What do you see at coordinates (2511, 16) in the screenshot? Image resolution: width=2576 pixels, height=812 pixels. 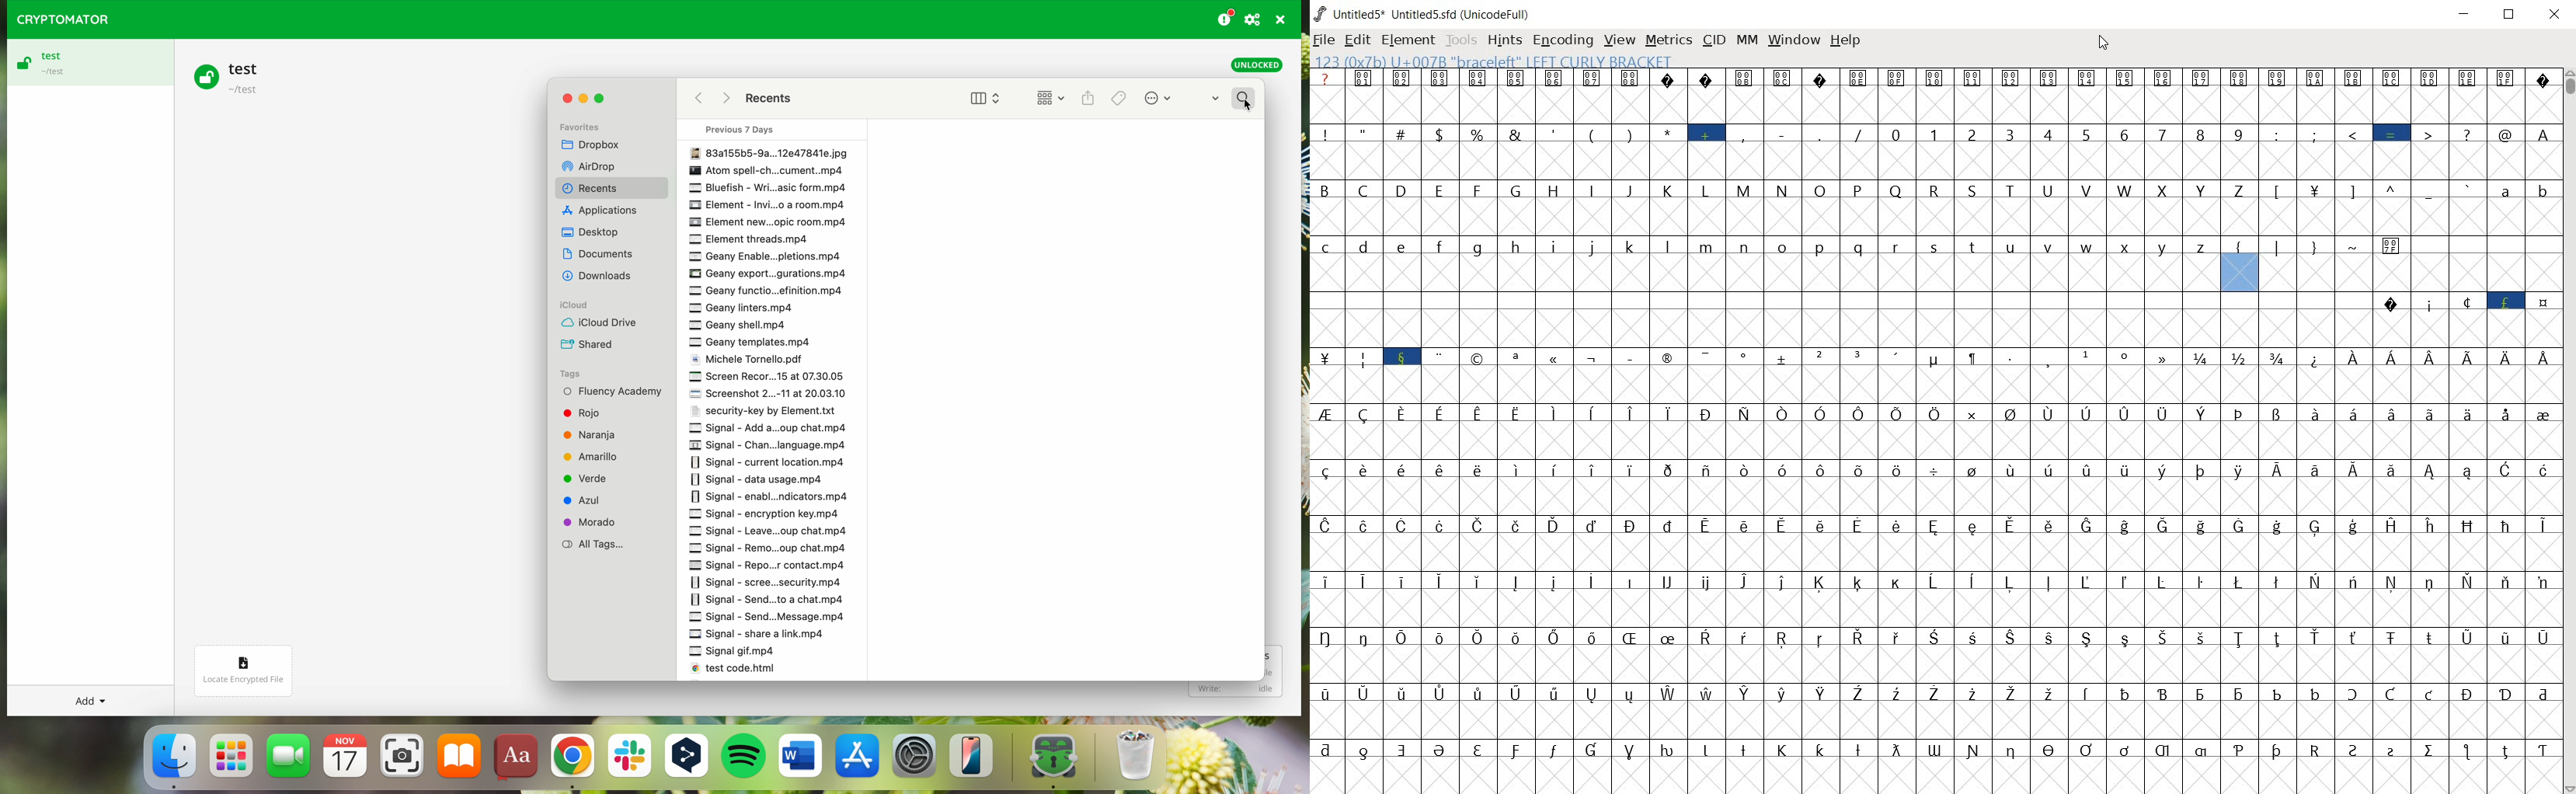 I see `restore down` at bounding box center [2511, 16].